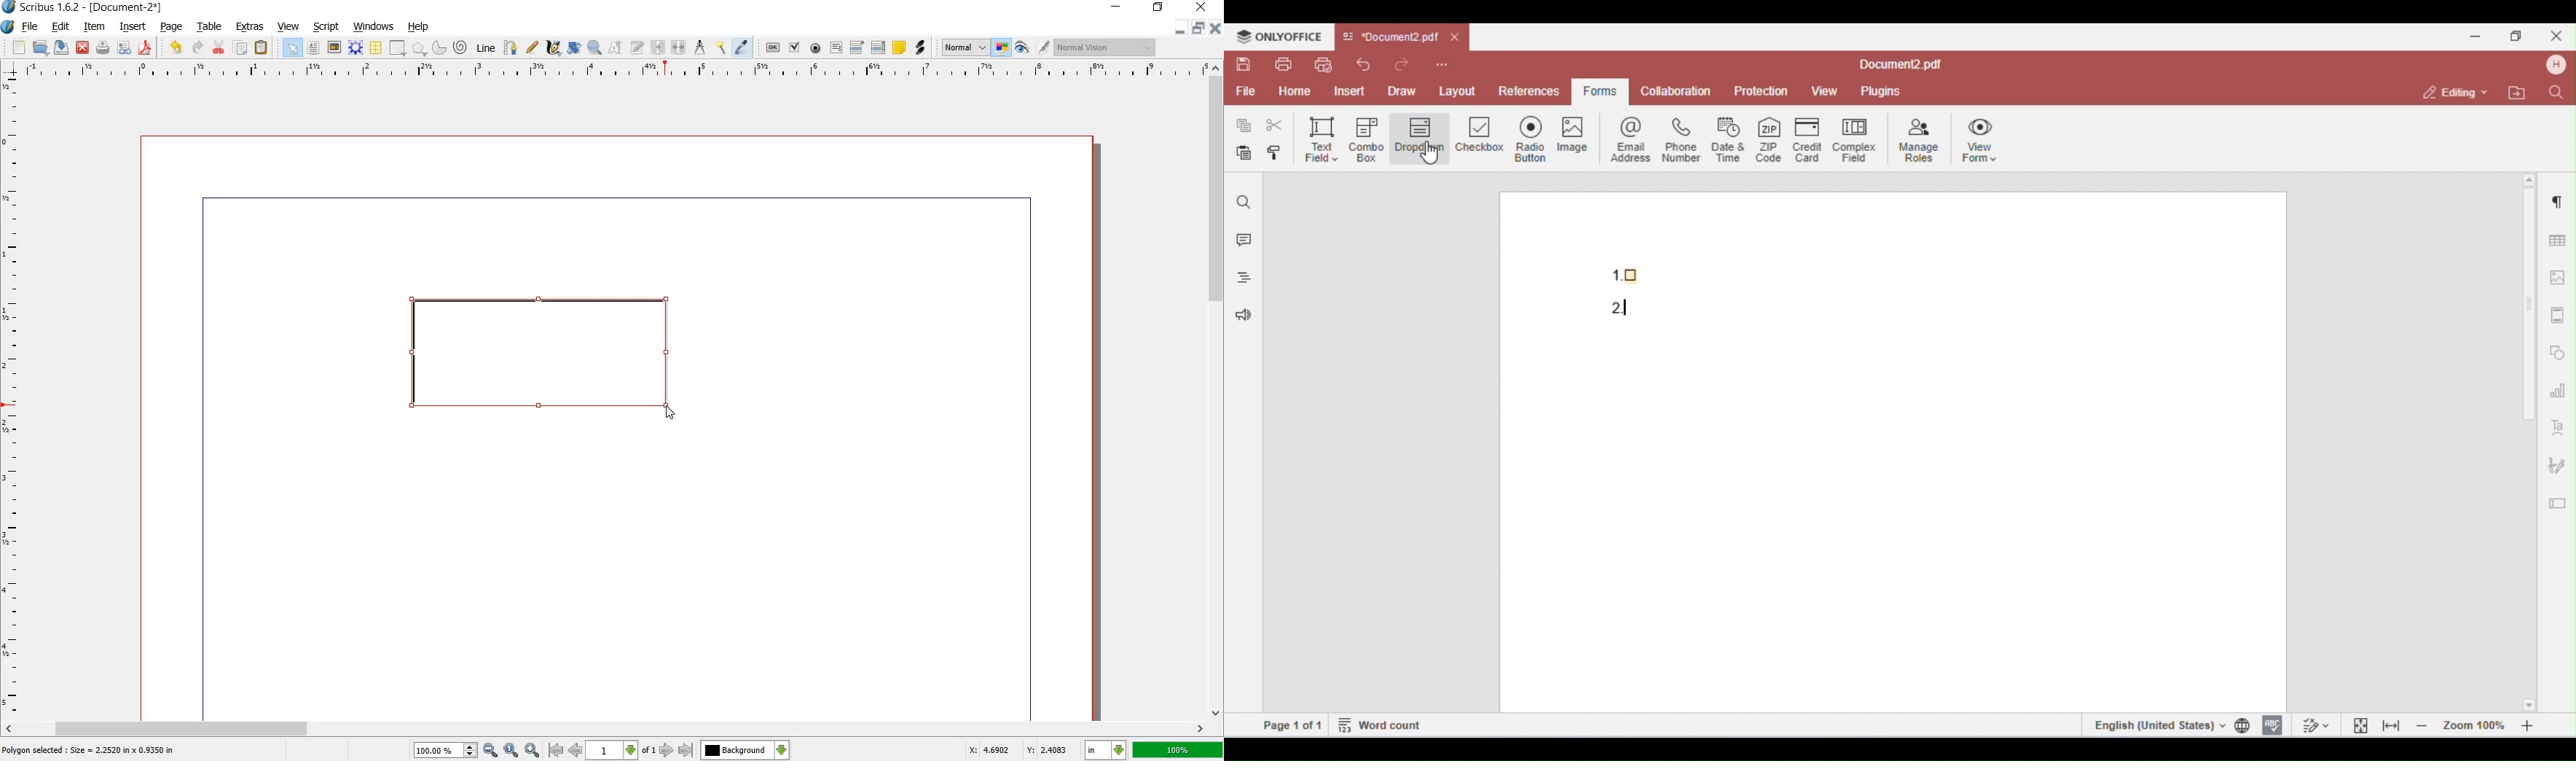 Image resolution: width=2576 pixels, height=784 pixels. Describe the element at coordinates (1104, 750) in the screenshot. I see `select current unit` at that location.